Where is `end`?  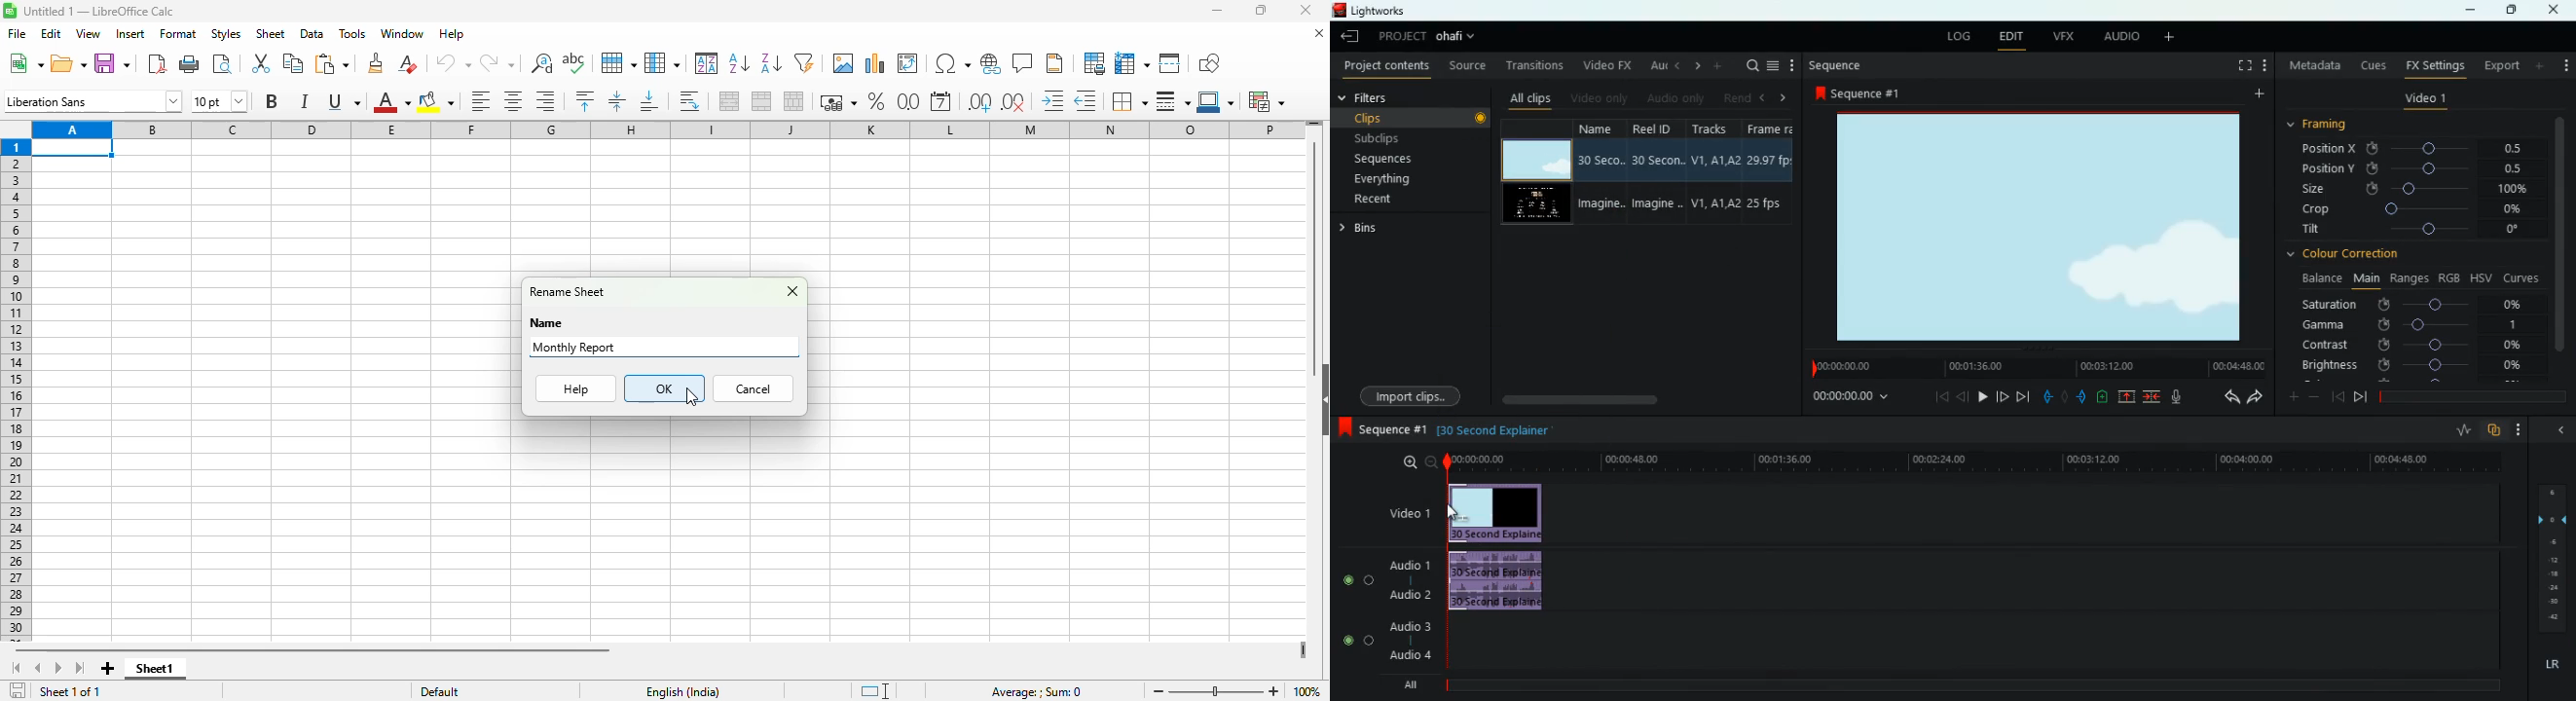 end is located at coordinates (2023, 395).